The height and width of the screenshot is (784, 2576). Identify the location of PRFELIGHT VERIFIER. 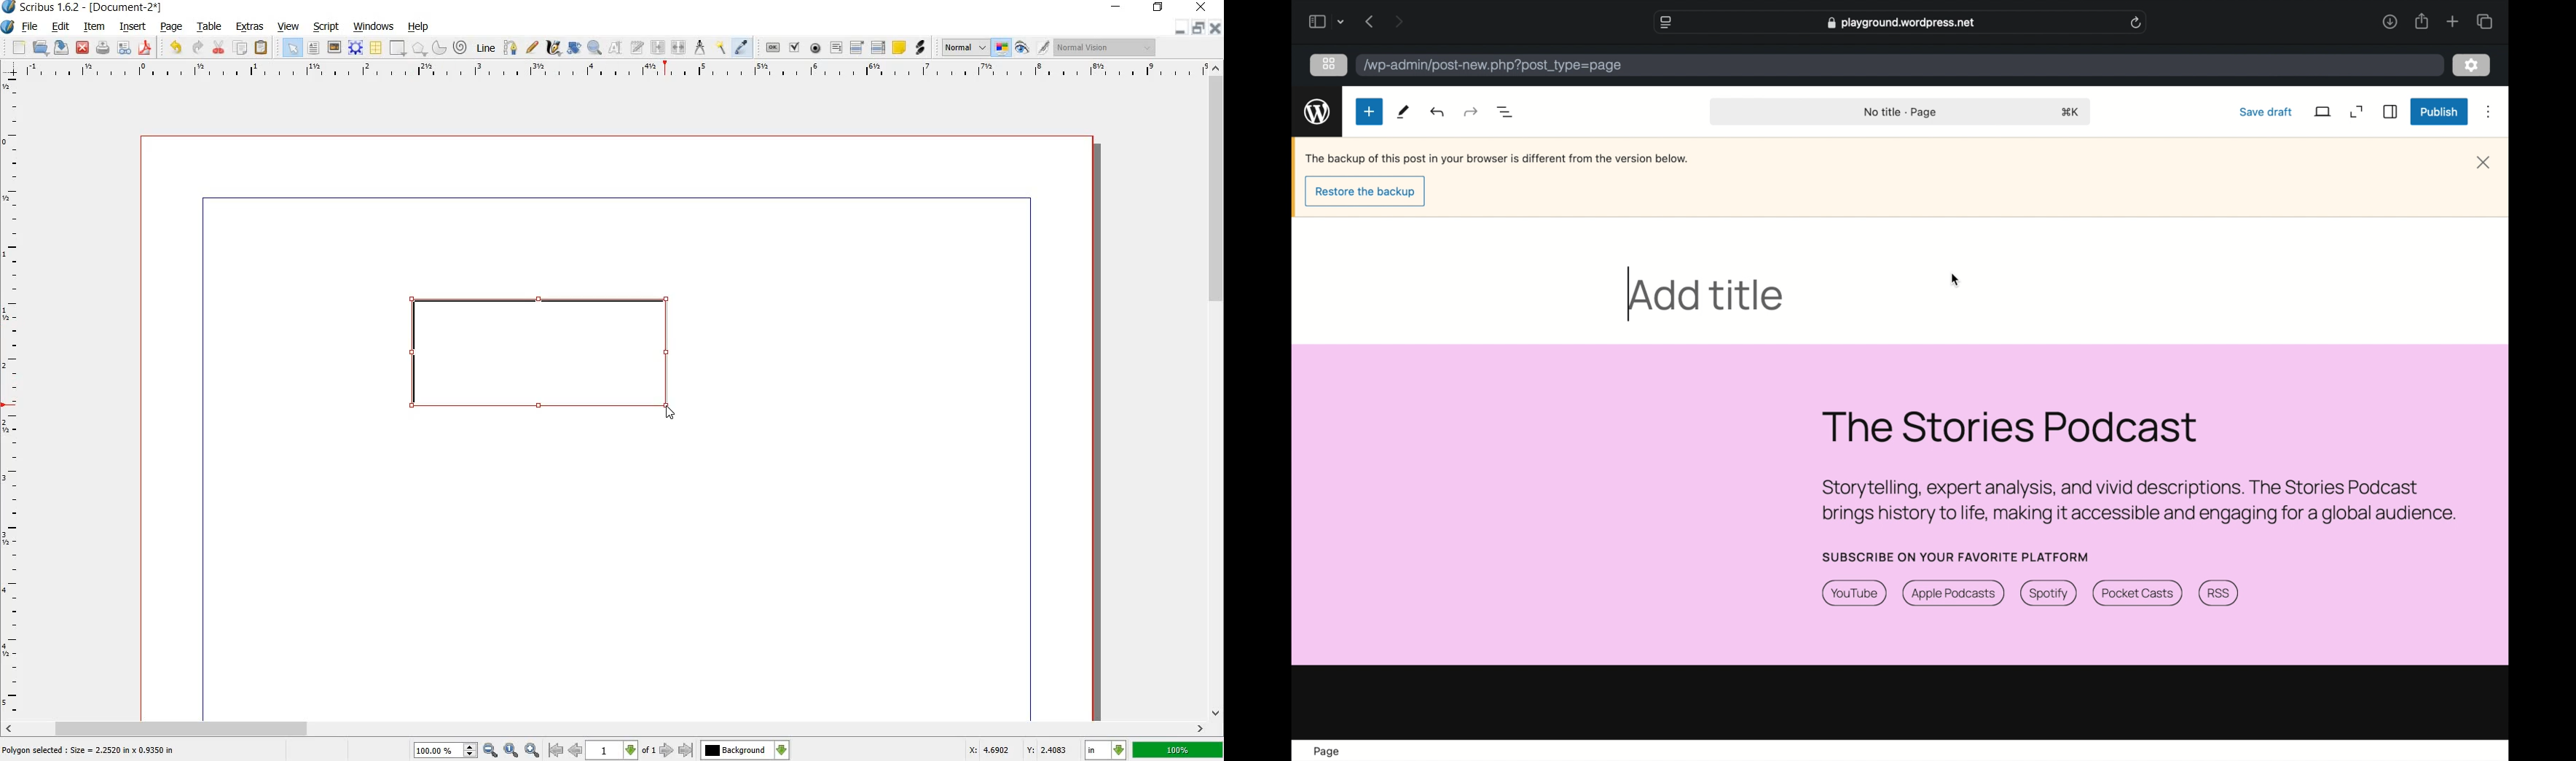
(124, 49).